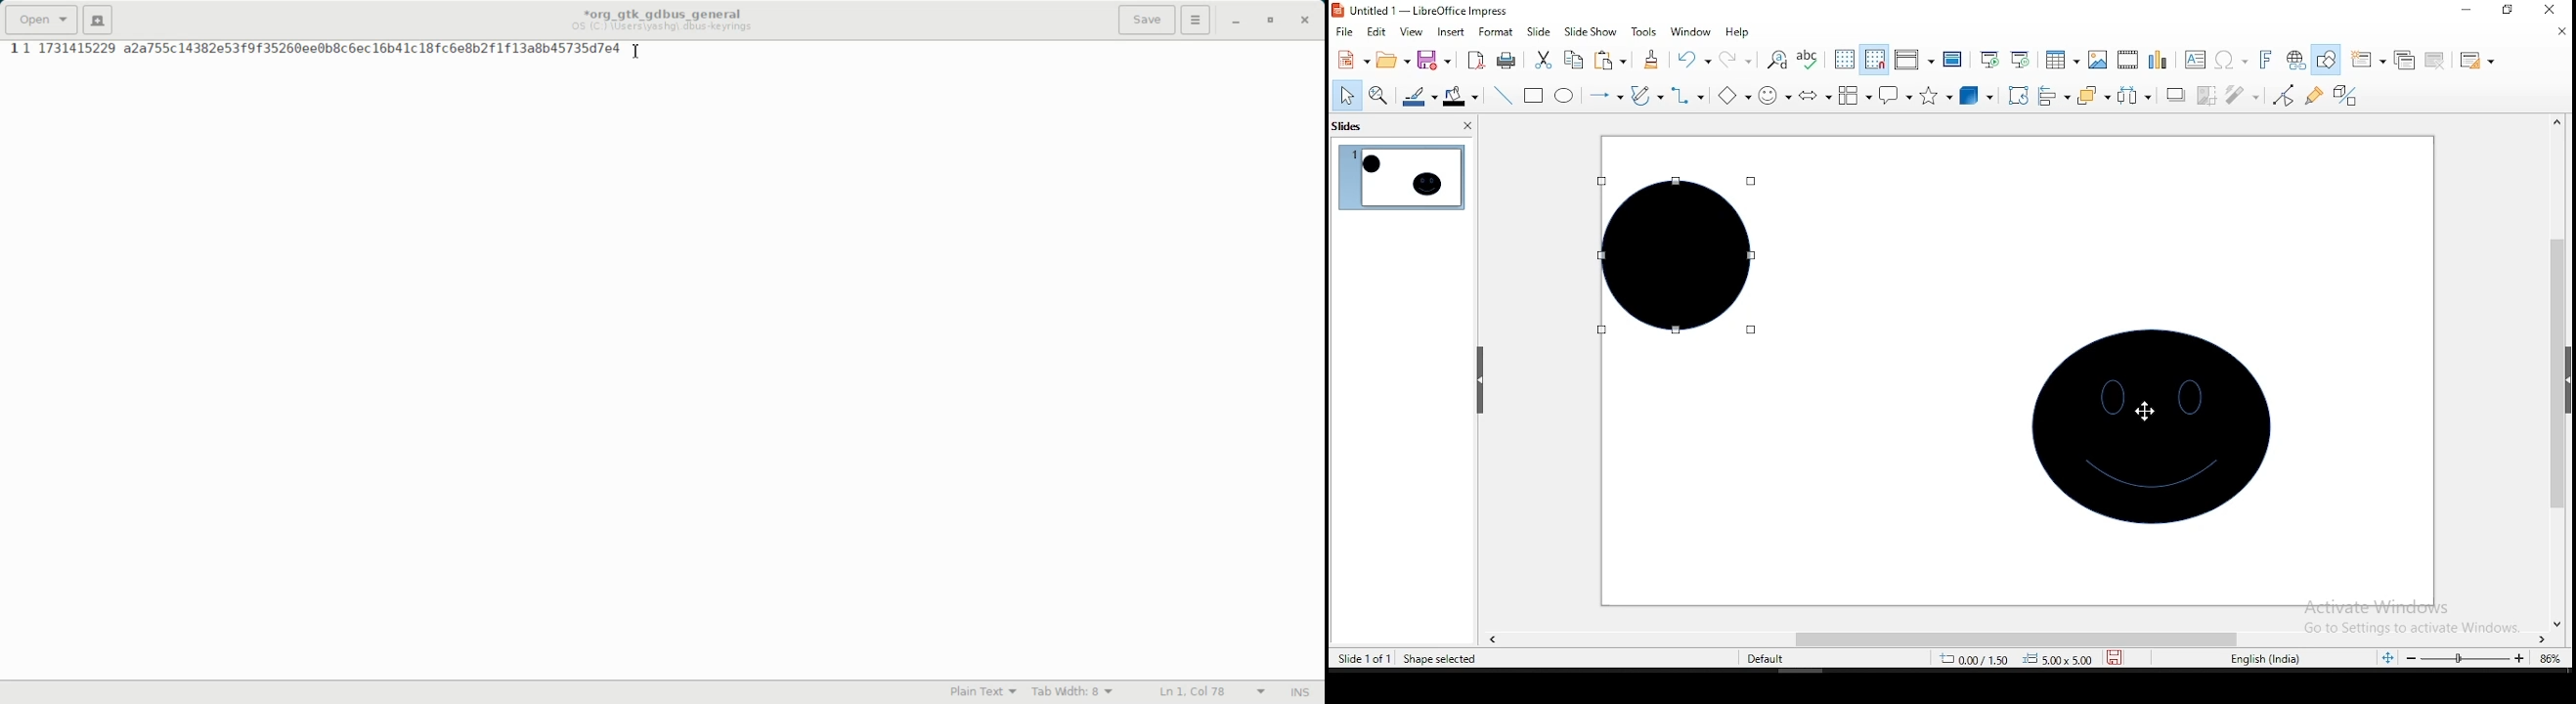 This screenshot has height=728, width=2576. I want to click on Text cursor, so click(638, 52).